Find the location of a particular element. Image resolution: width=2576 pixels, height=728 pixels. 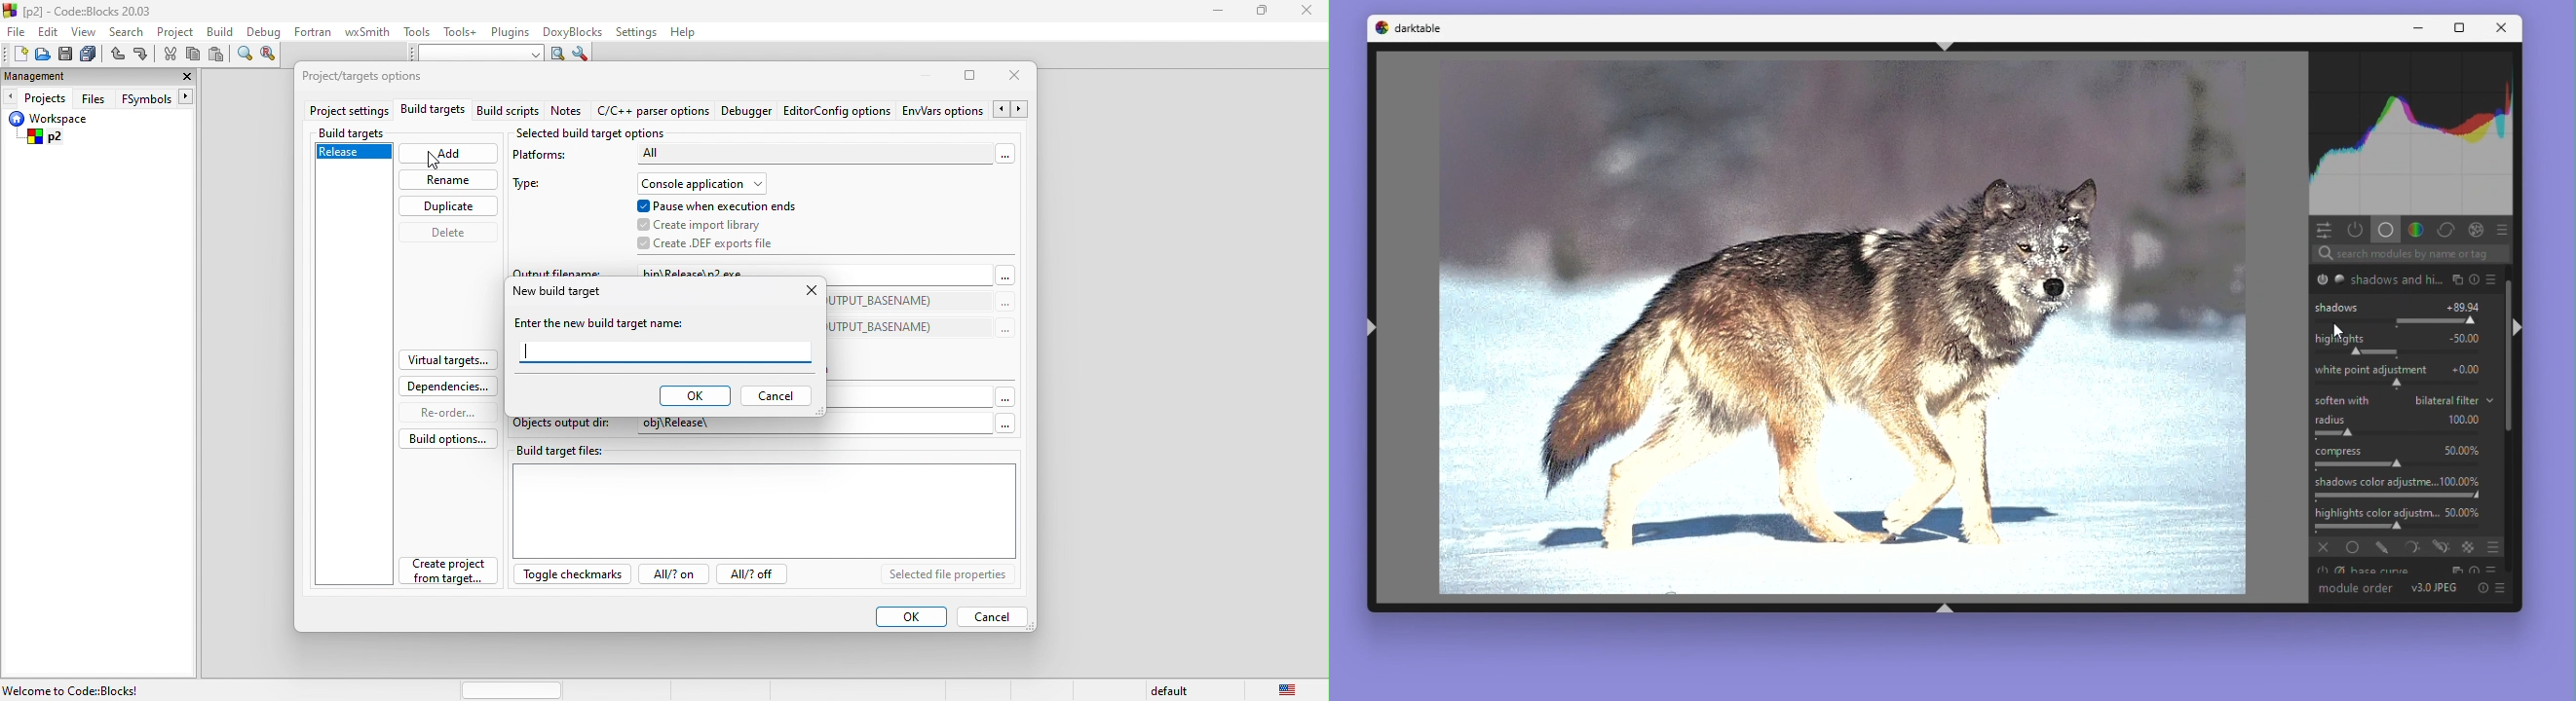

parametric mask is located at coordinates (2406, 547).